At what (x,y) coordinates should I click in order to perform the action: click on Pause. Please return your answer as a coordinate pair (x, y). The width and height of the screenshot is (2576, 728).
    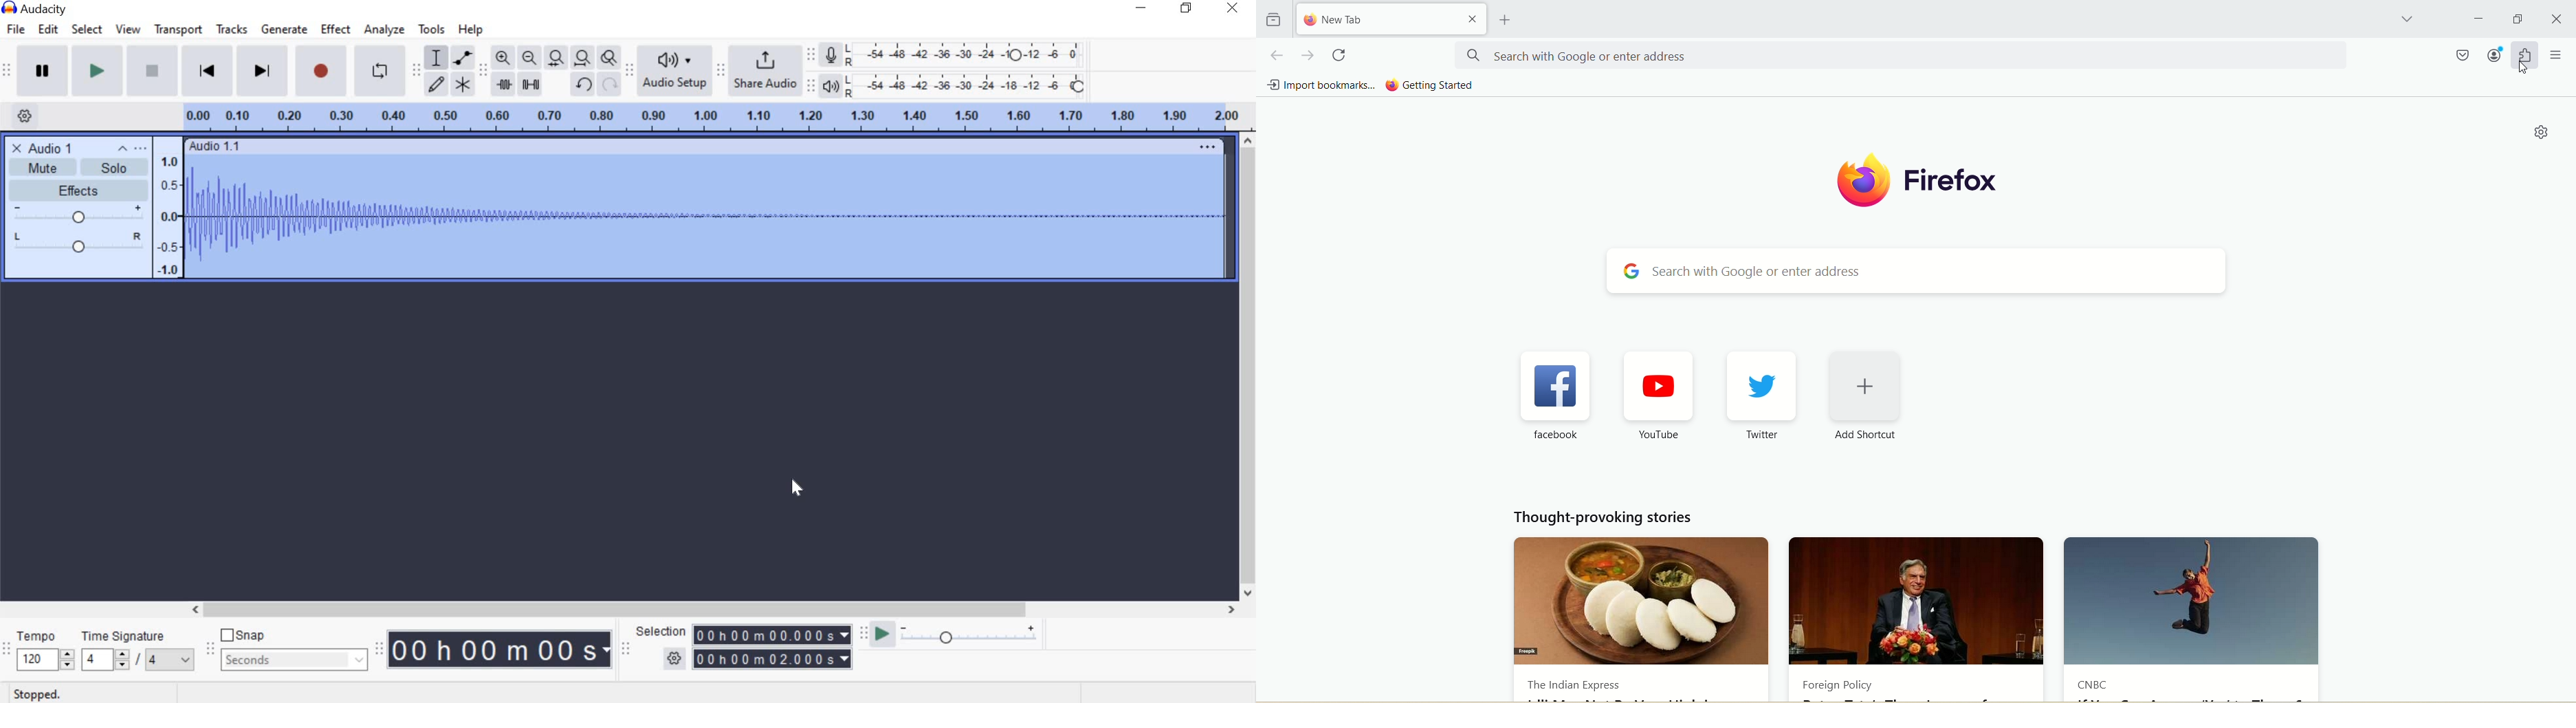
    Looking at the image, I should click on (42, 69).